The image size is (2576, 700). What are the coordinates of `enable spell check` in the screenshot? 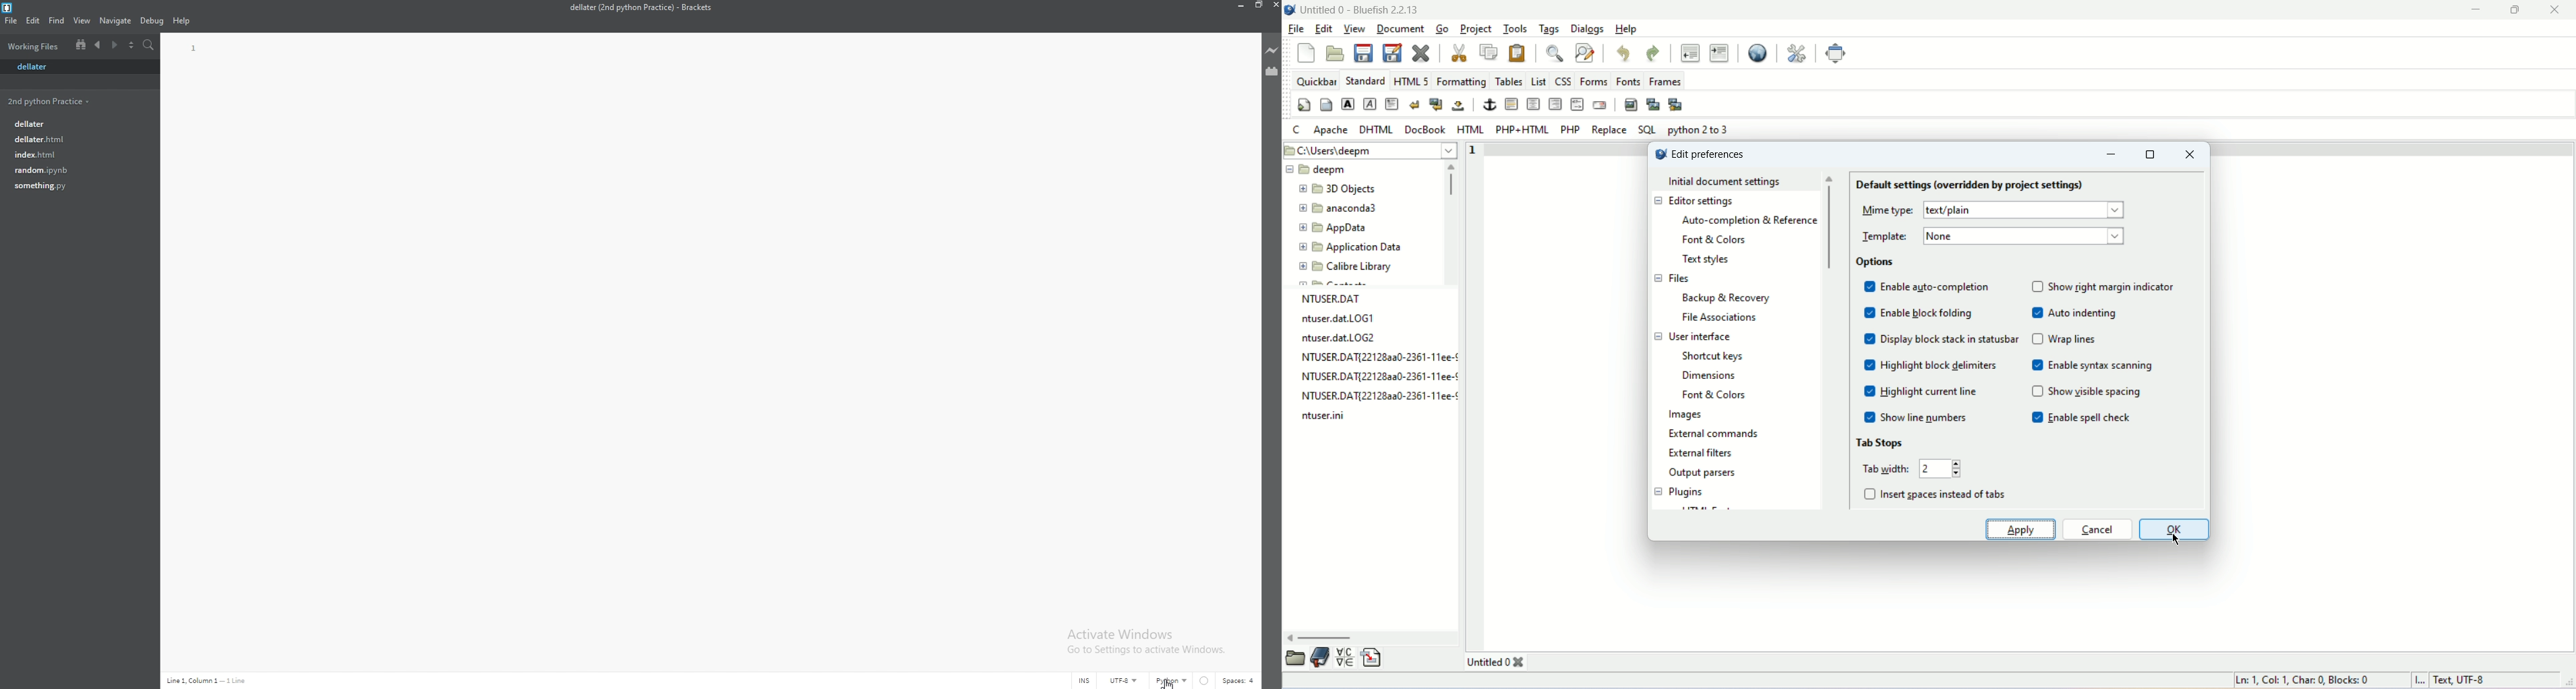 It's located at (2093, 420).